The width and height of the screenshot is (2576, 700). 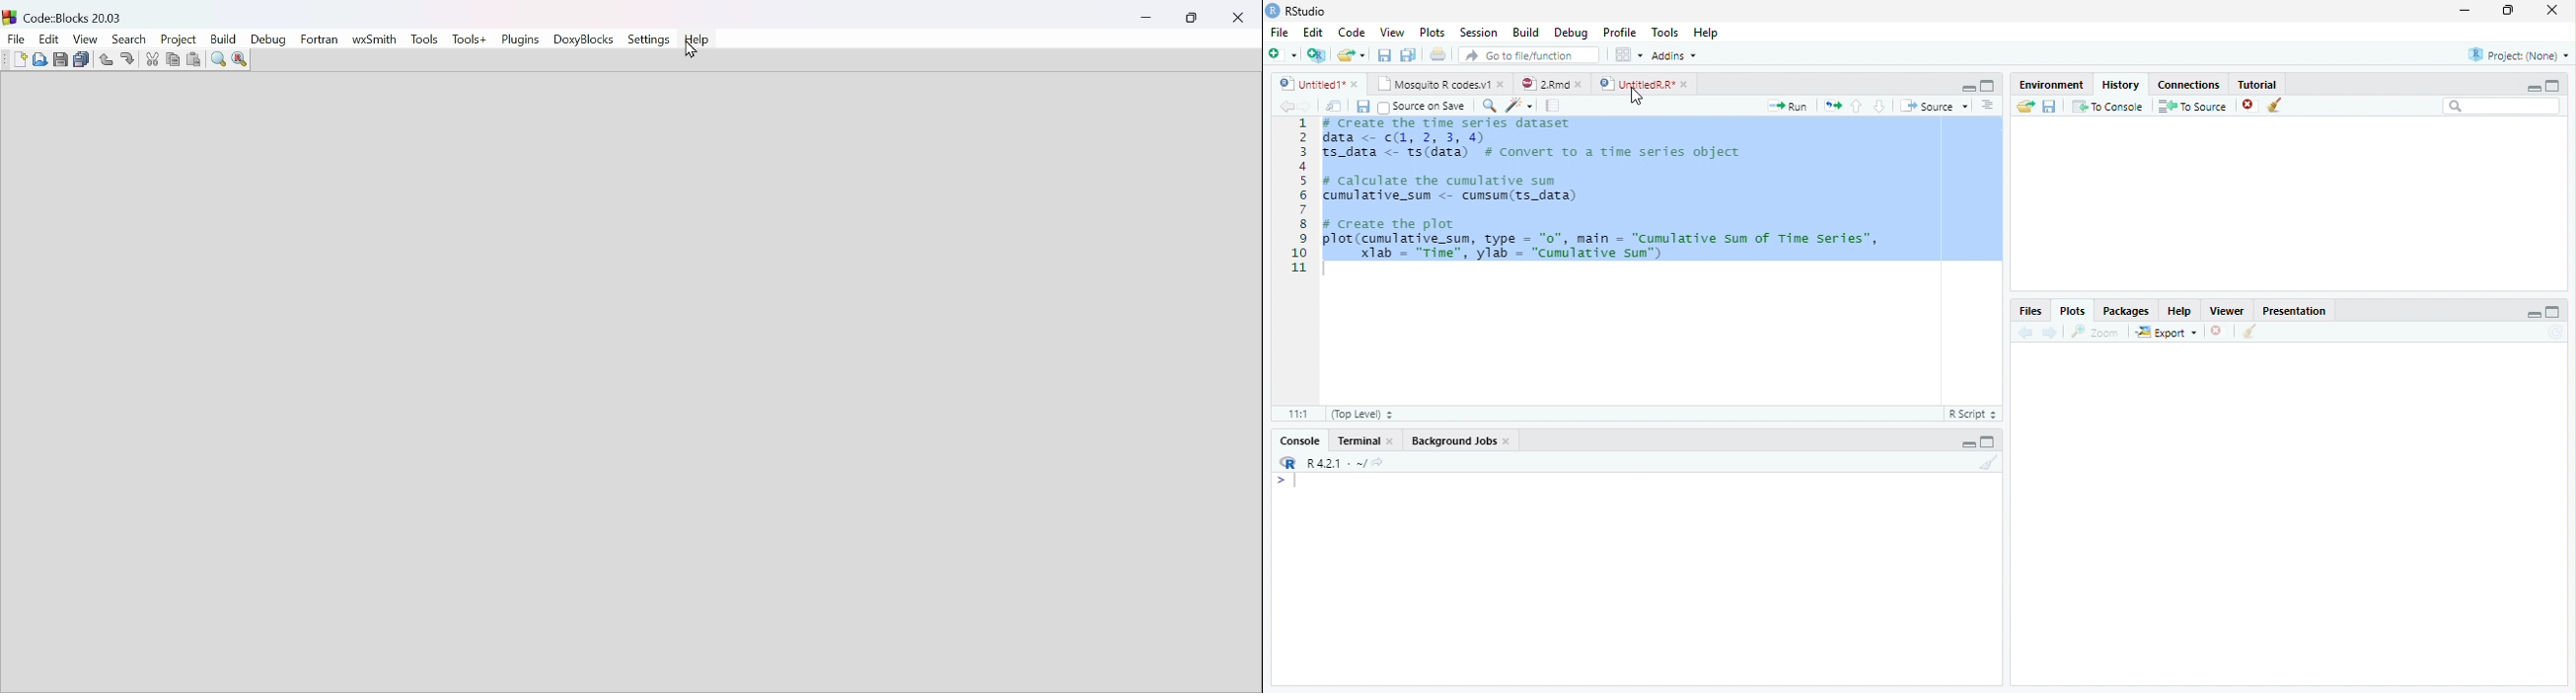 What do you see at coordinates (2553, 313) in the screenshot?
I see `Maximize` at bounding box center [2553, 313].